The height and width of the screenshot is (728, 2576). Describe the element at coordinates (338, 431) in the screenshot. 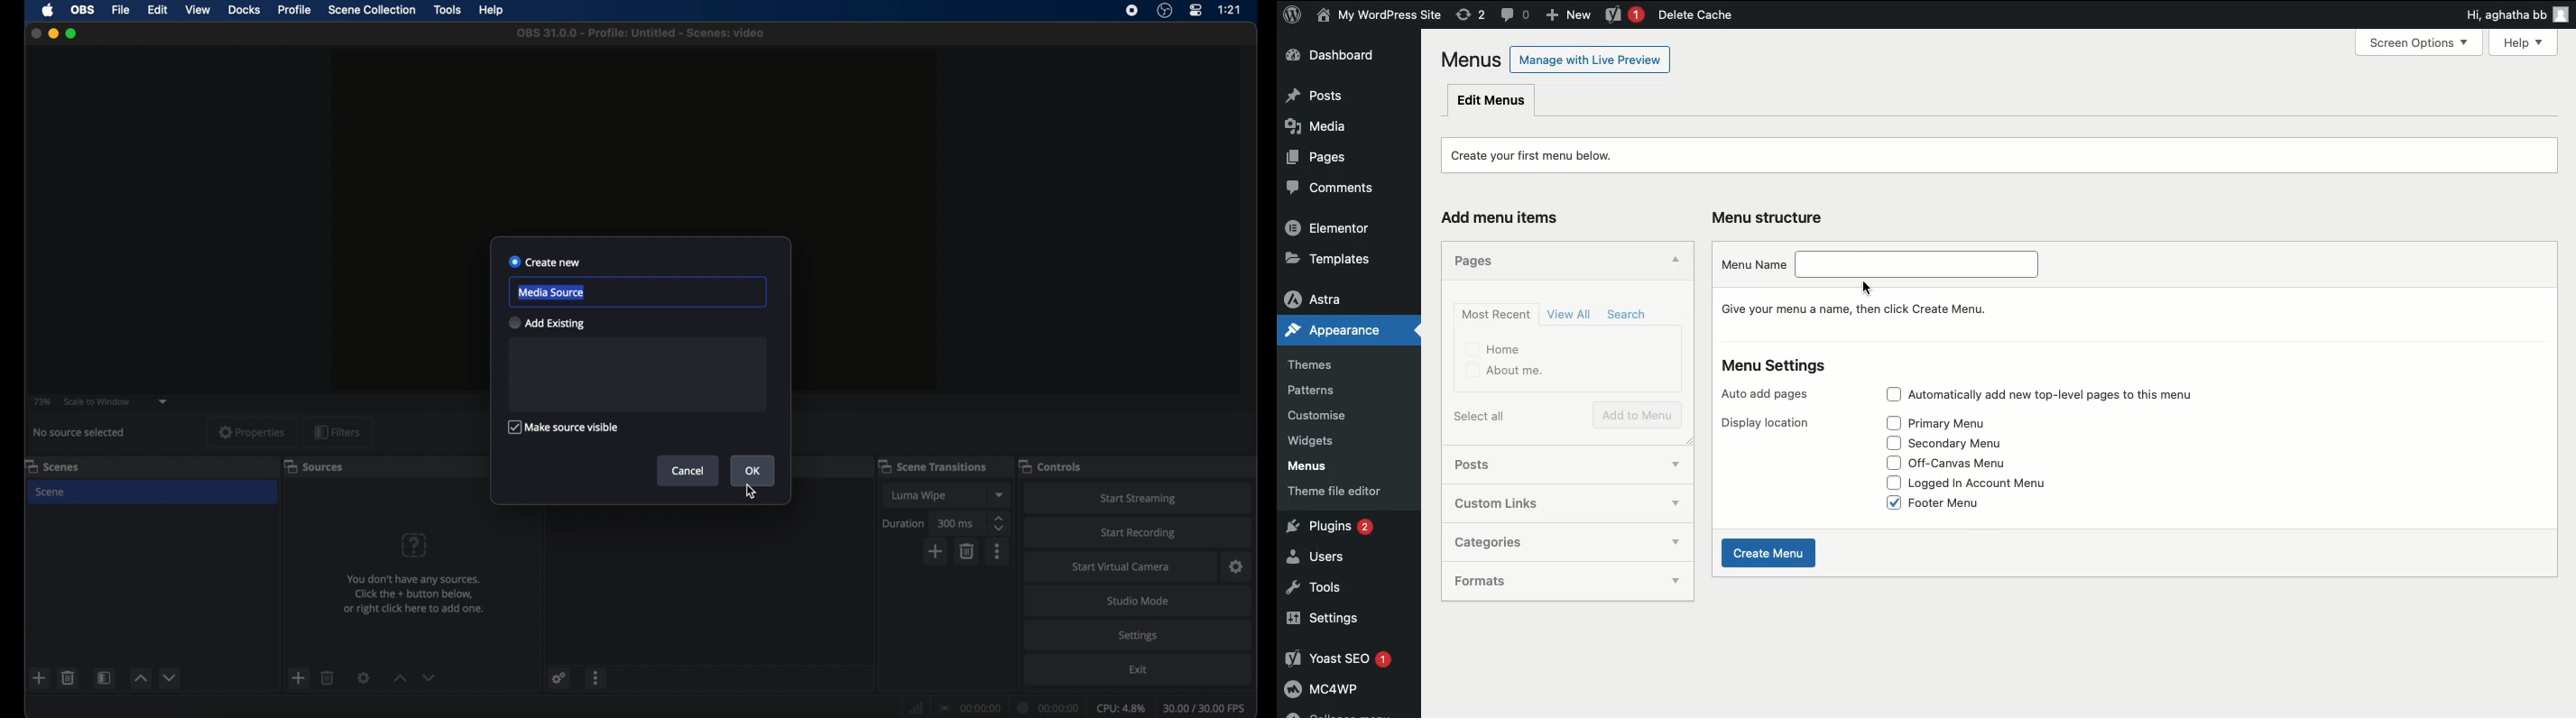

I see `filters` at that location.